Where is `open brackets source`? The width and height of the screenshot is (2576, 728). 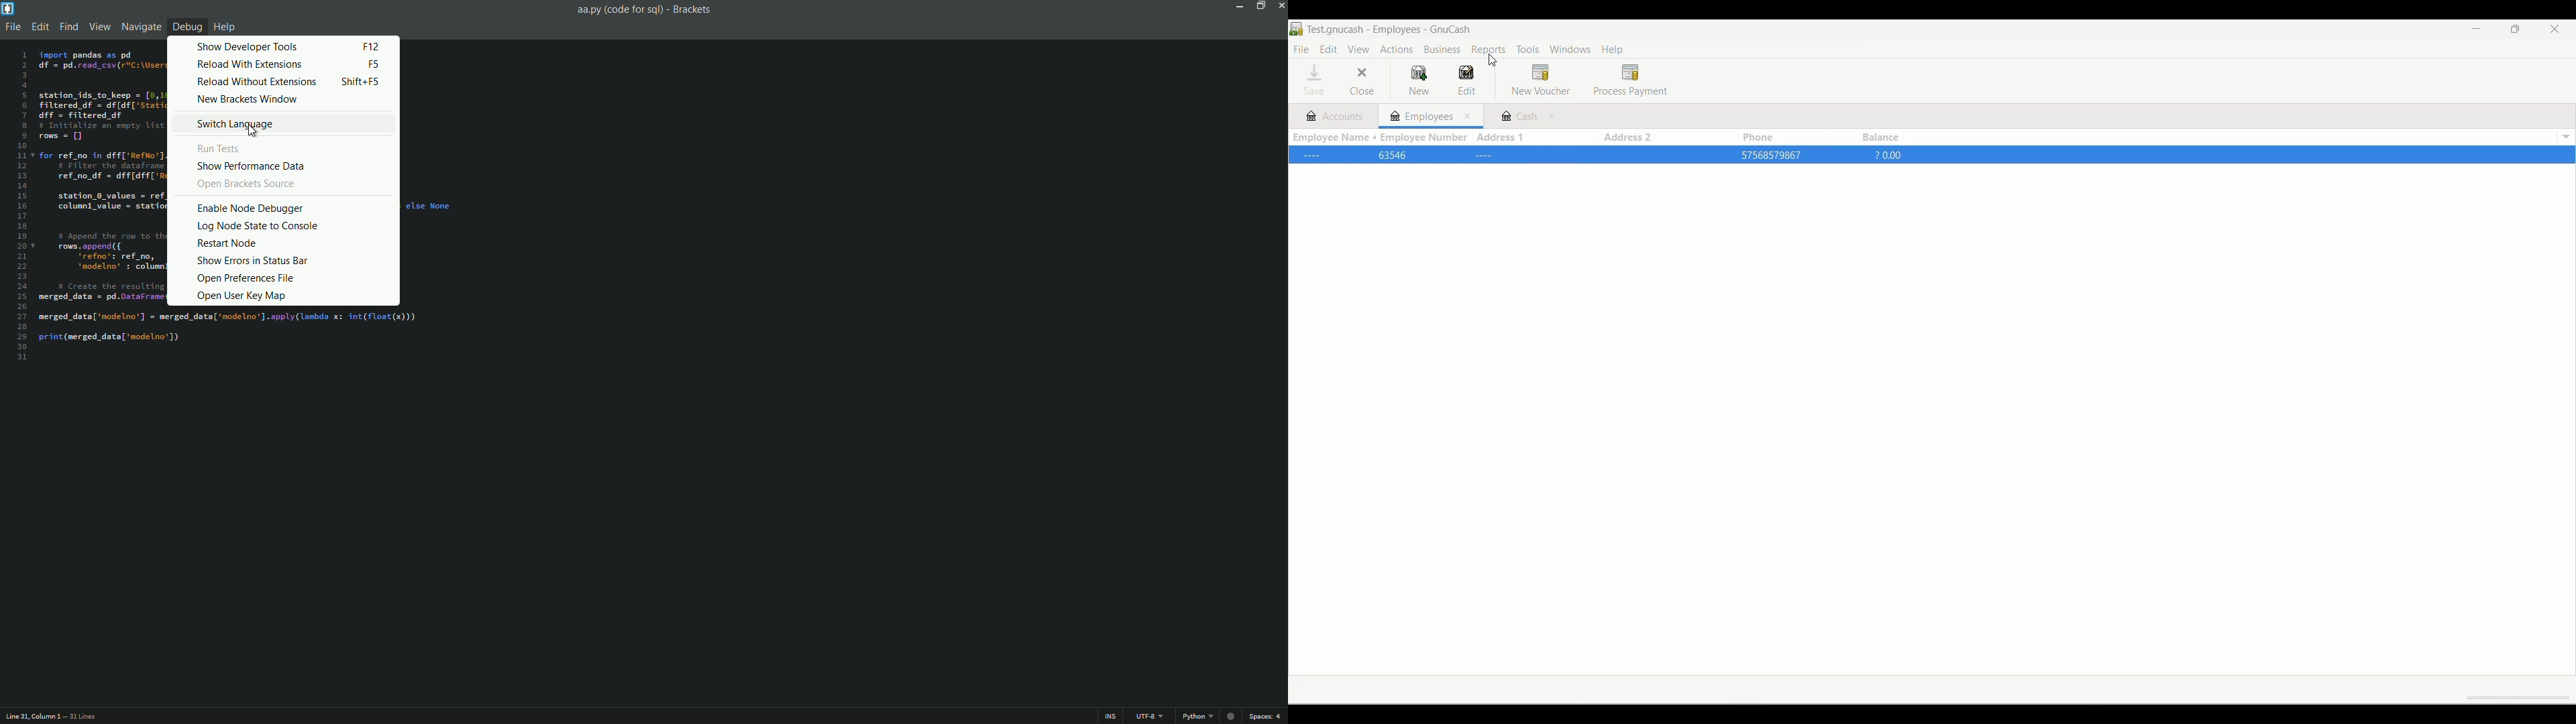 open brackets source is located at coordinates (248, 184).